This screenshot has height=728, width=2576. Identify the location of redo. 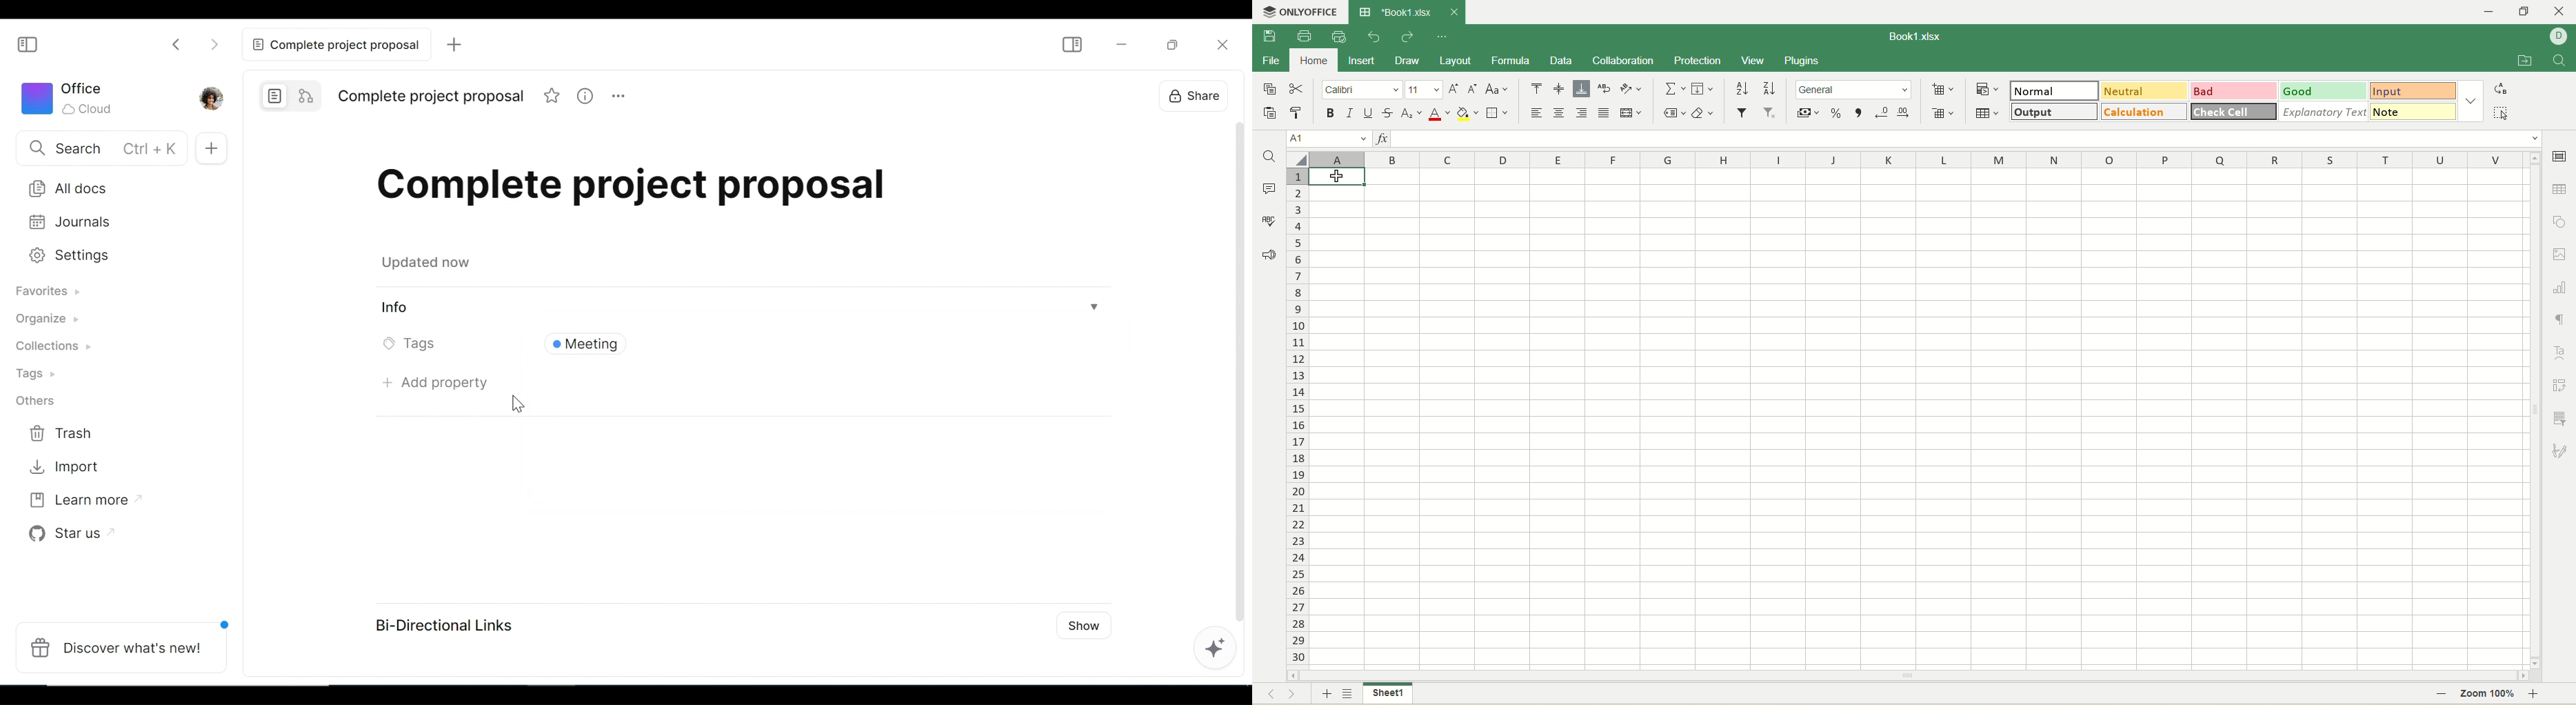
(1407, 36).